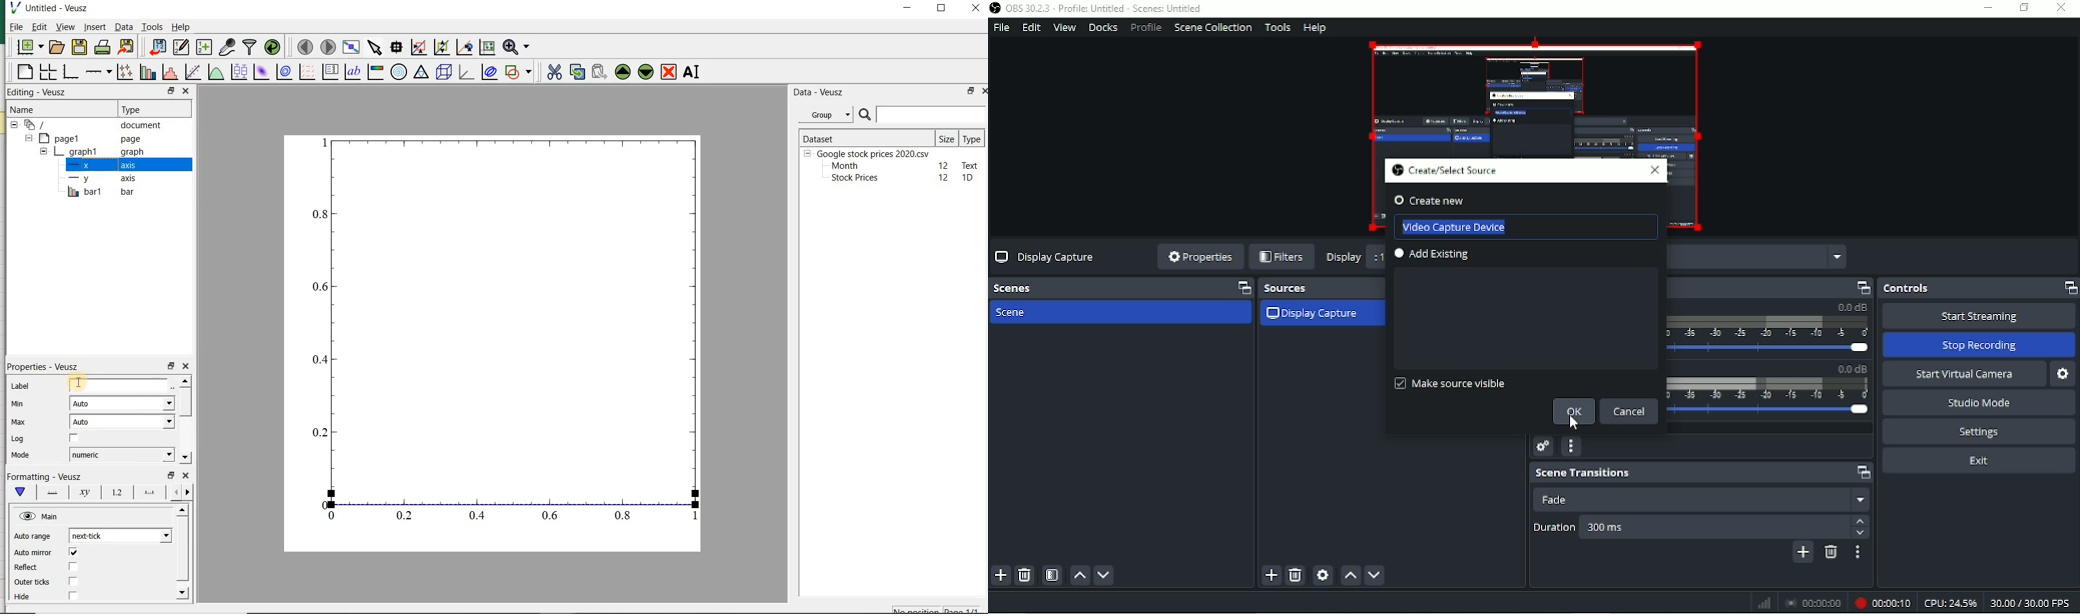 Image resolution: width=2100 pixels, height=616 pixels. I want to click on export to graphics format, so click(126, 48).